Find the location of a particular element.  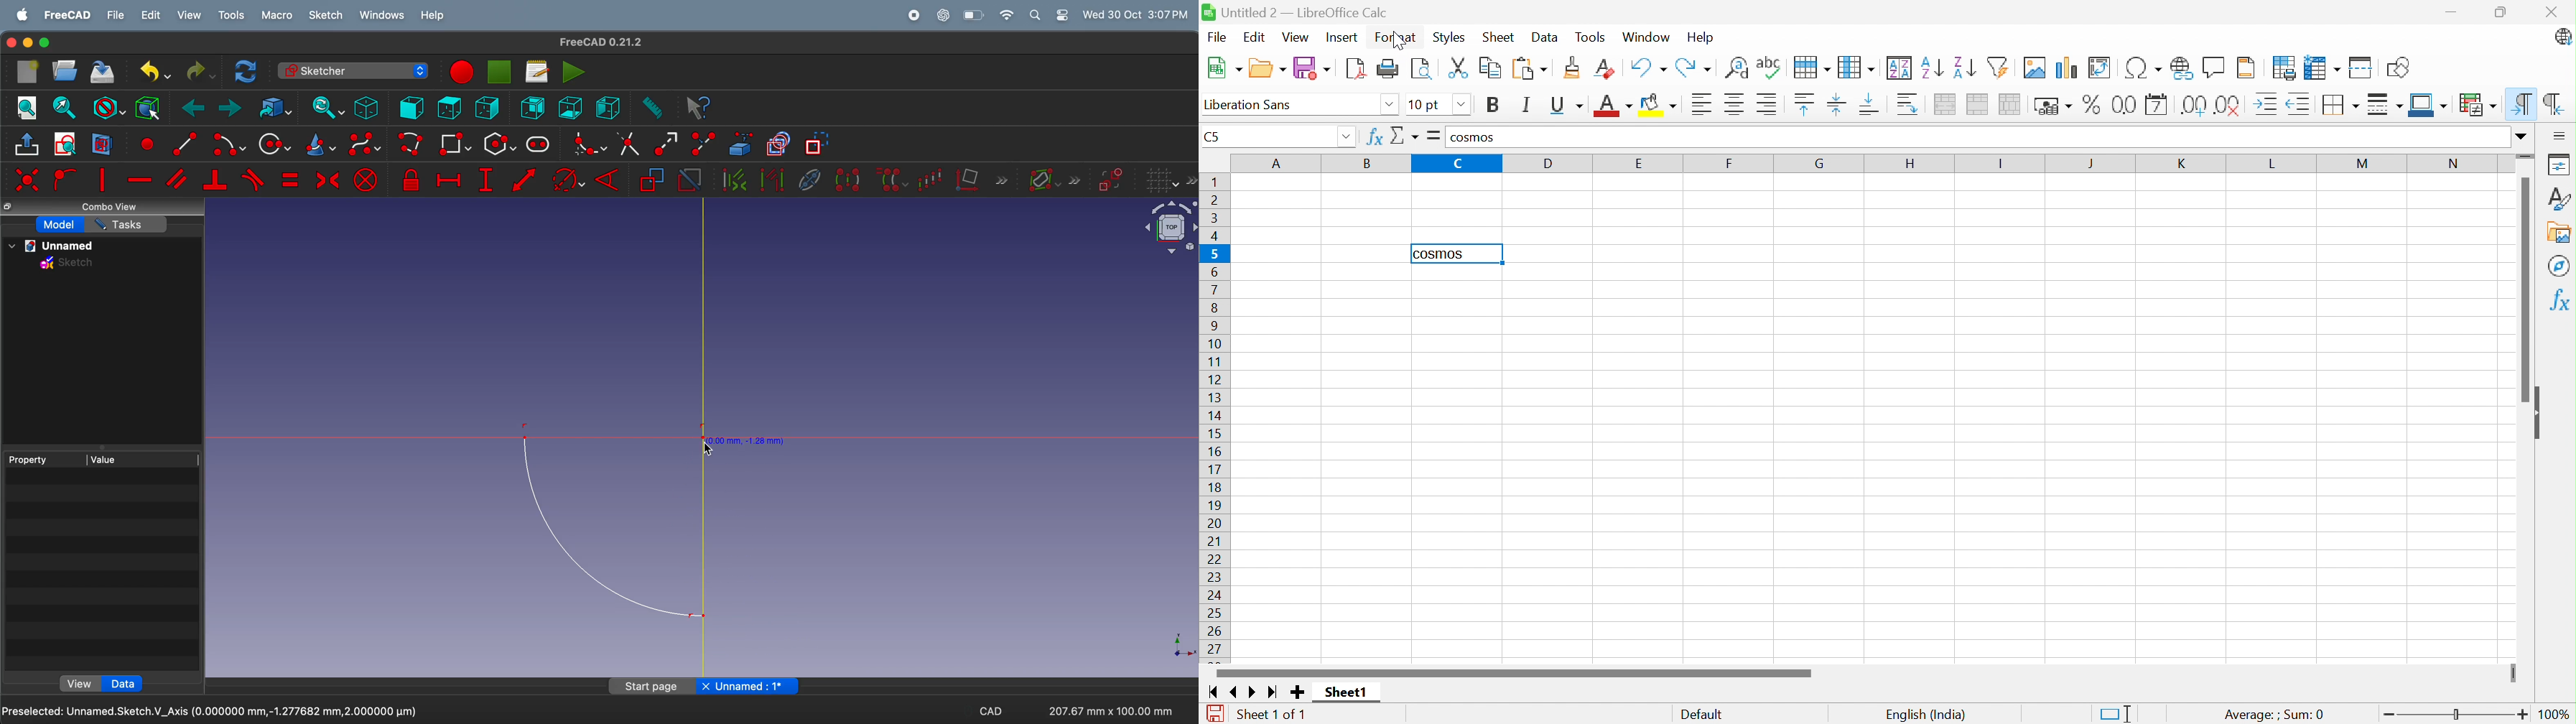

refresh is located at coordinates (248, 70).